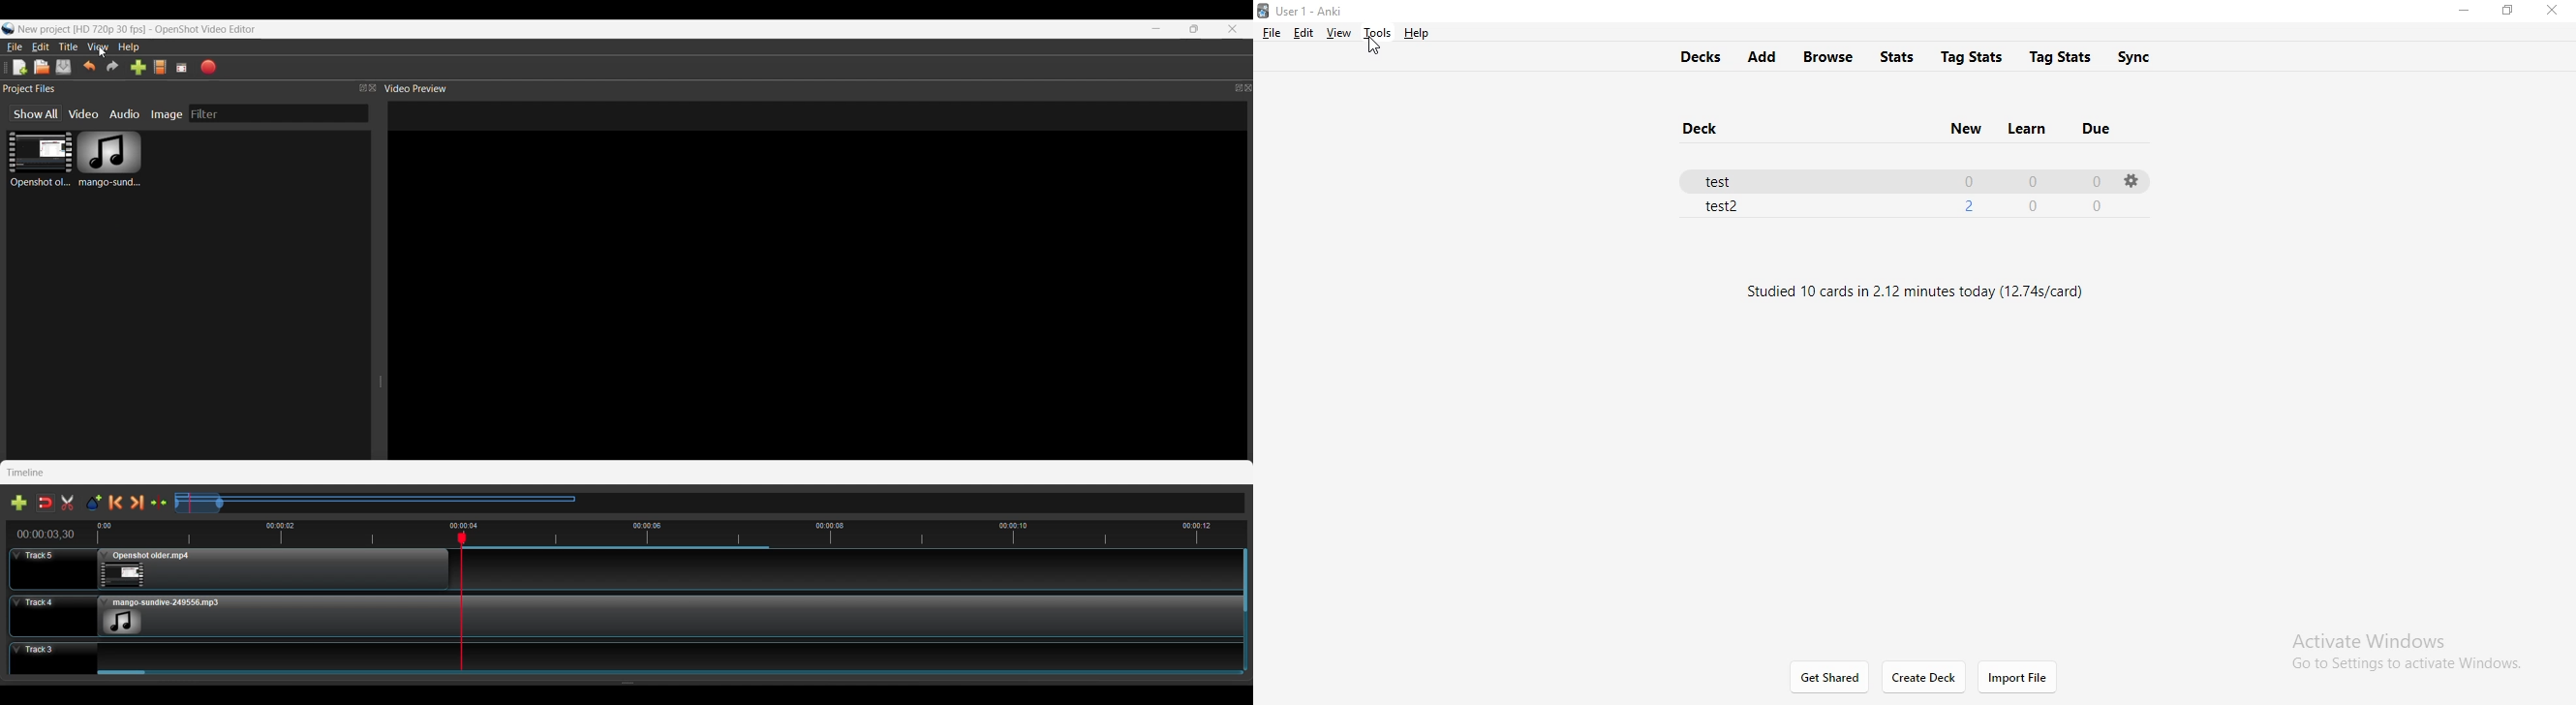 This screenshot has width=2576, height=728. I want to click on get started, so click(1829, 678).